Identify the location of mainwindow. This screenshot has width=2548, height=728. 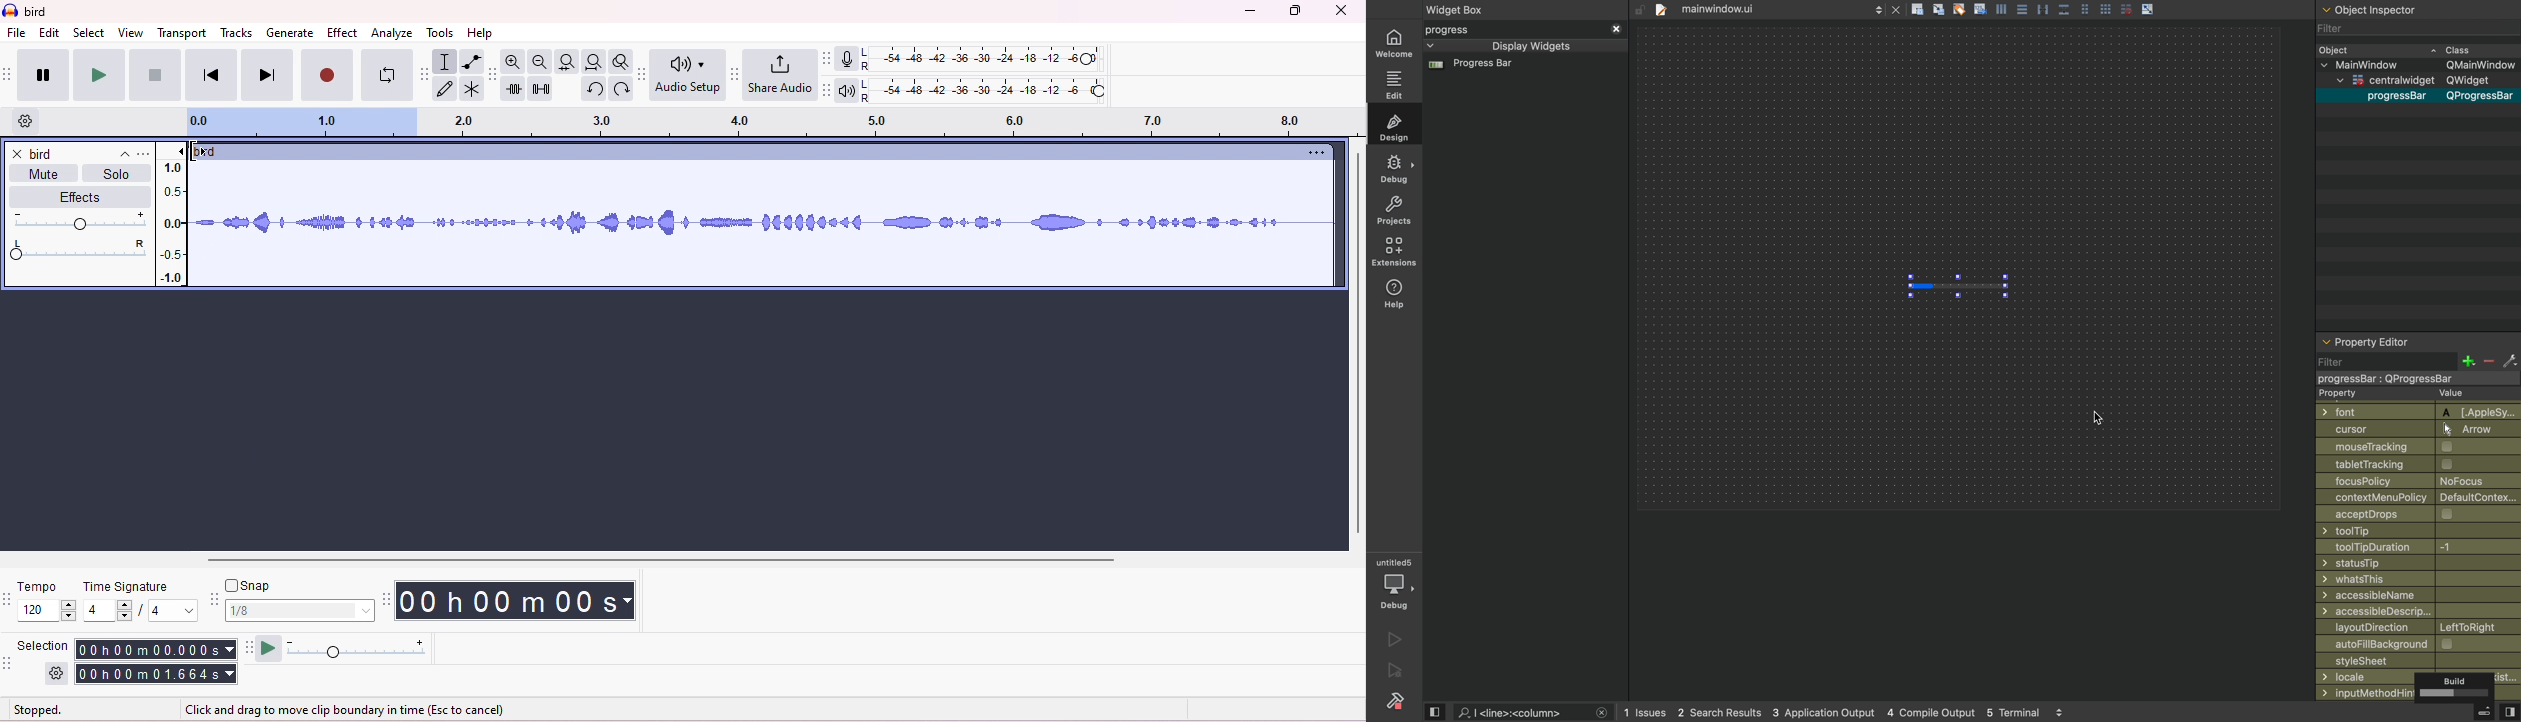
(2421, 65).